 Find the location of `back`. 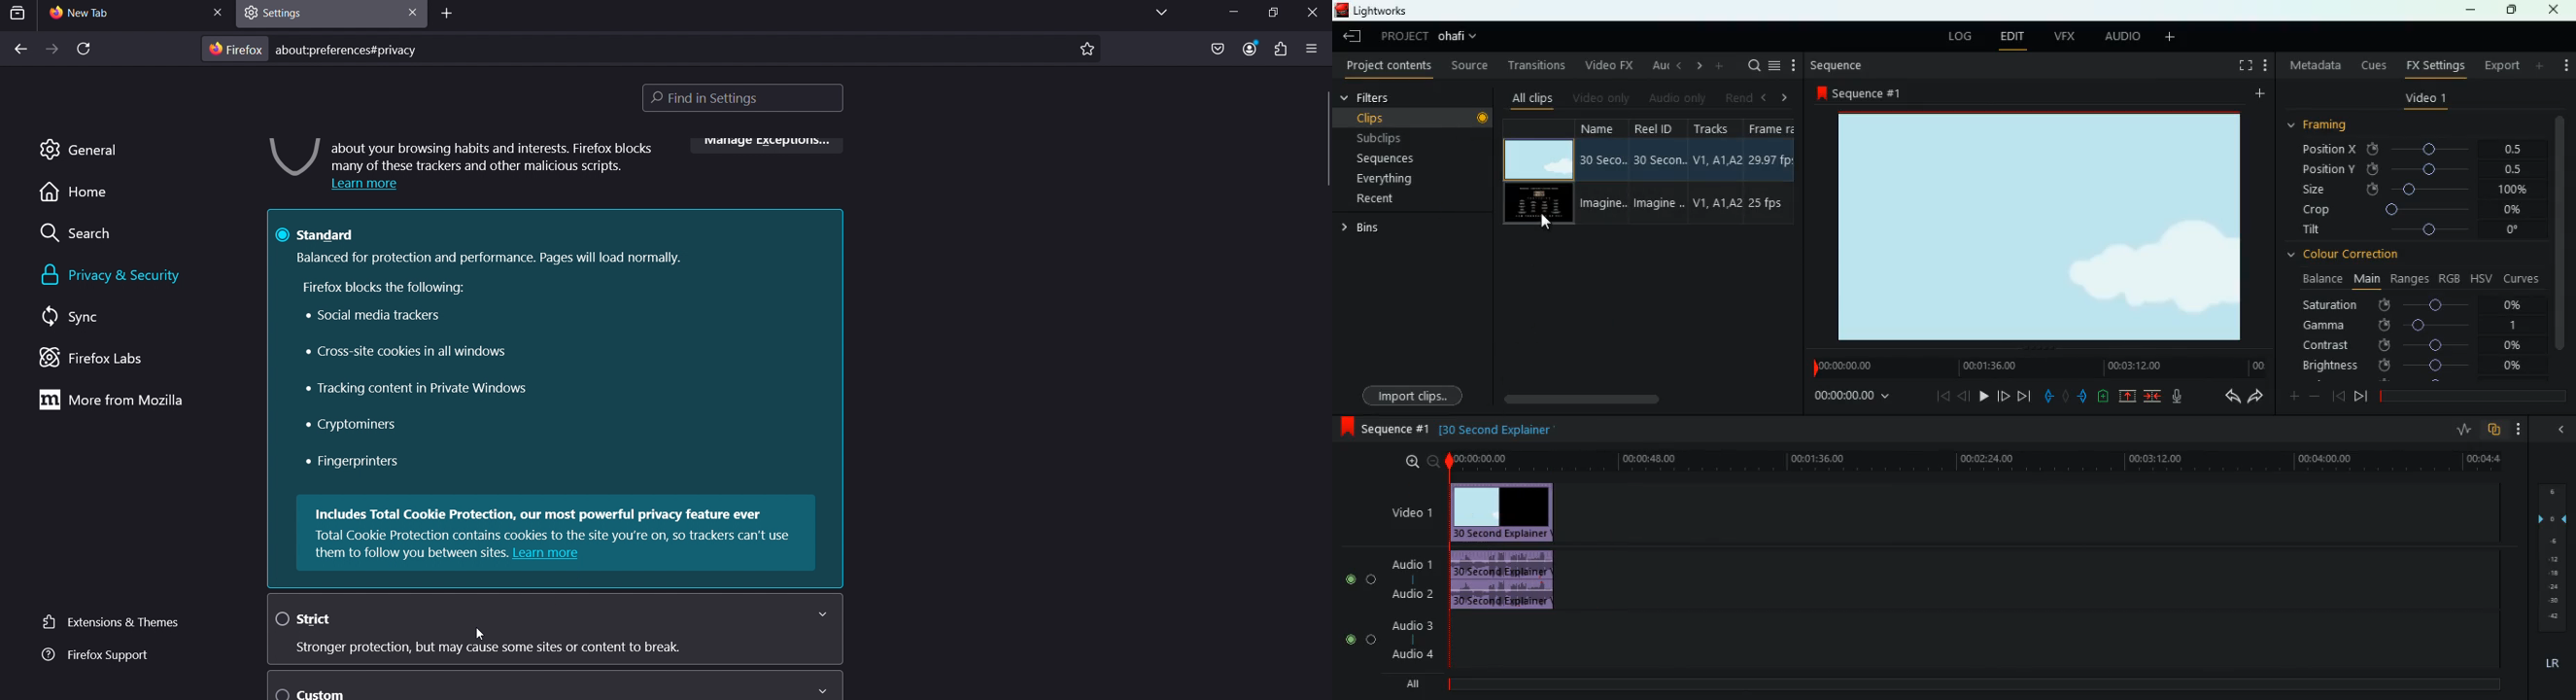

back is located at coordinates (1677, 65).